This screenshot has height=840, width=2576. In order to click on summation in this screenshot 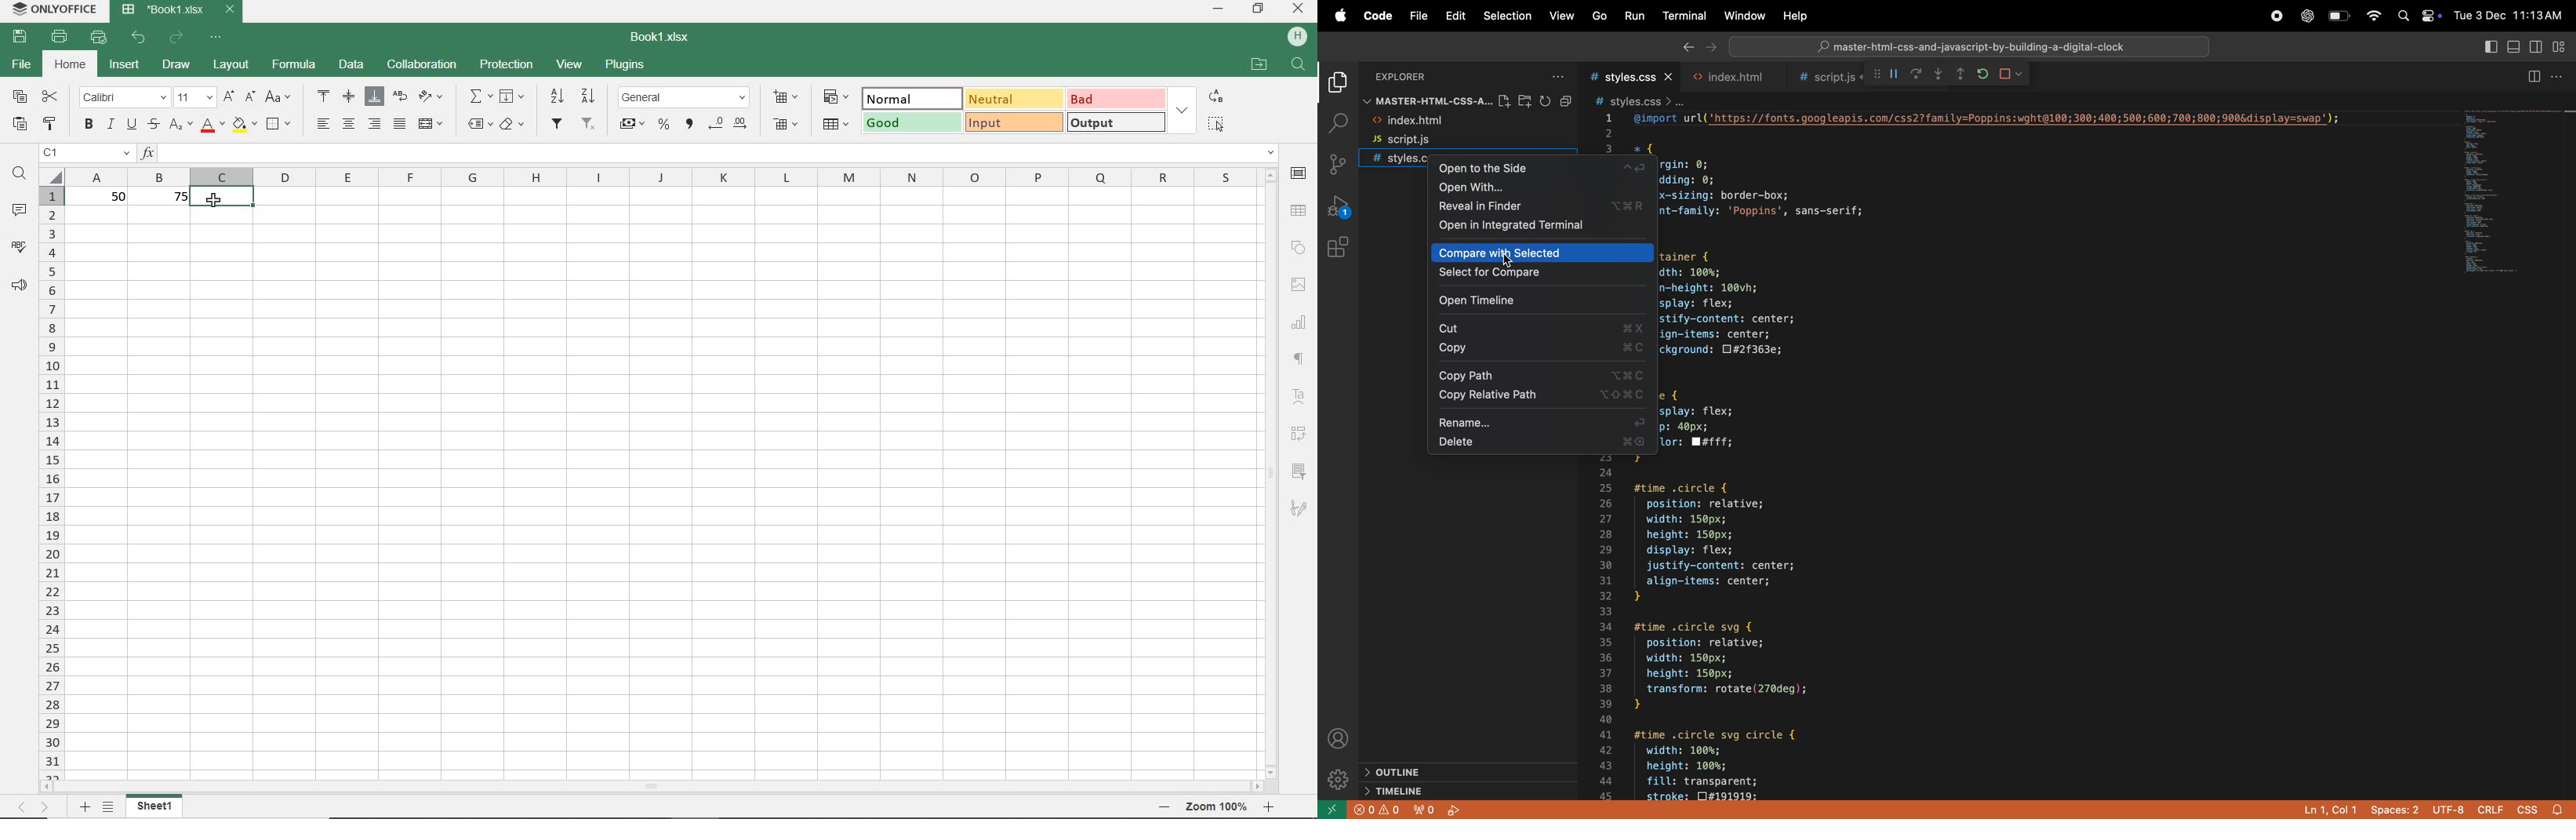, I will do `click(481, 97)`.